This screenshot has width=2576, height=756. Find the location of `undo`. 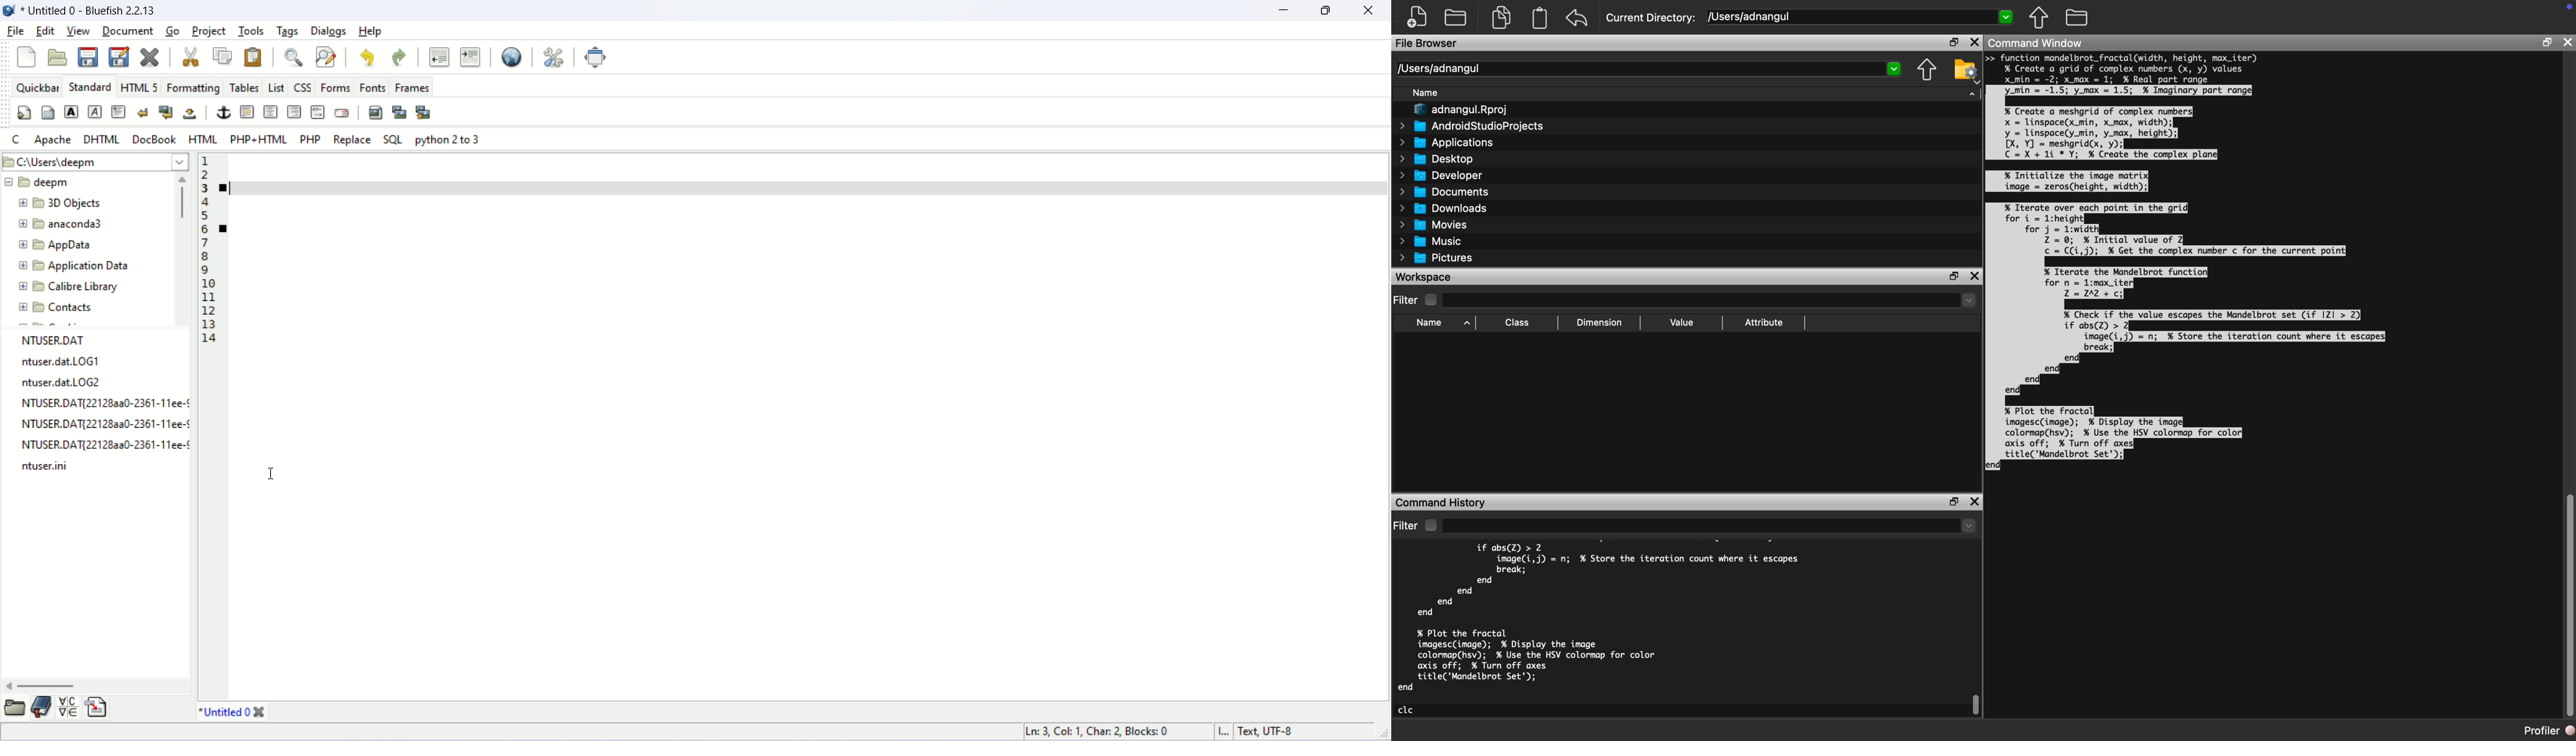

undo is located at coordinates (366, 57).